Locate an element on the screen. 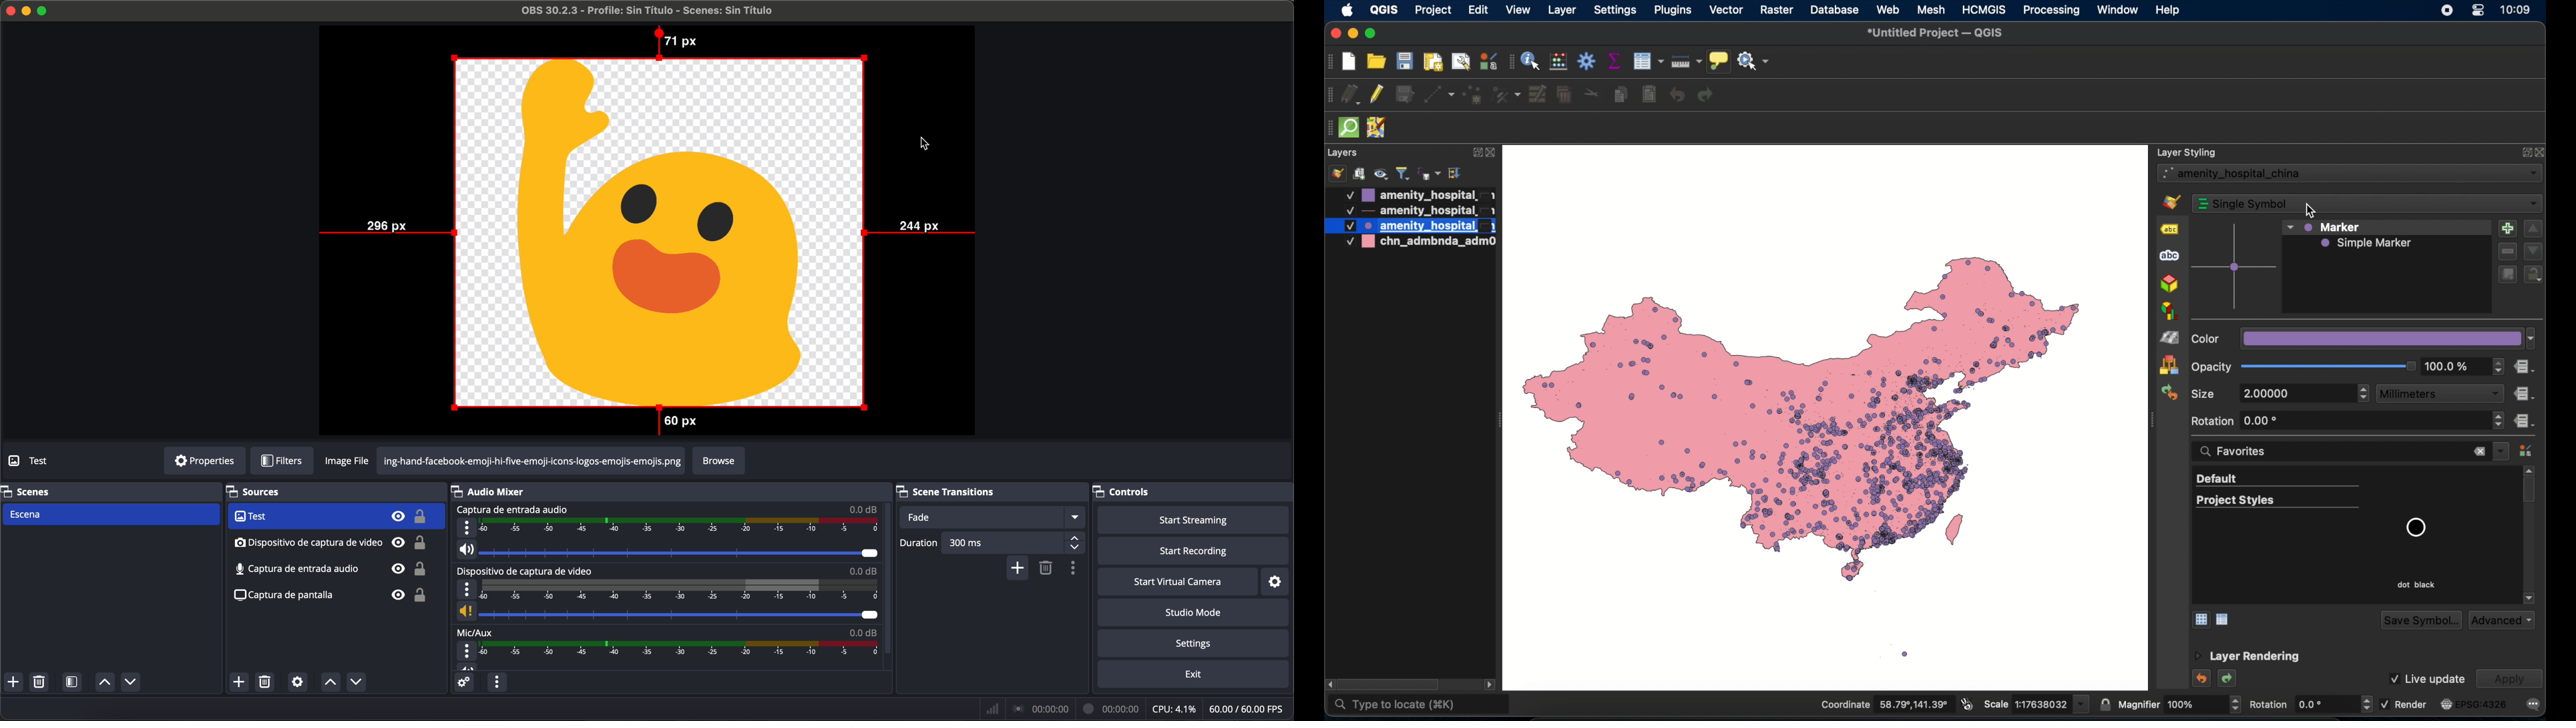 This screenshot has height=728, width=2576. close program is located at coordinates (9, 10).